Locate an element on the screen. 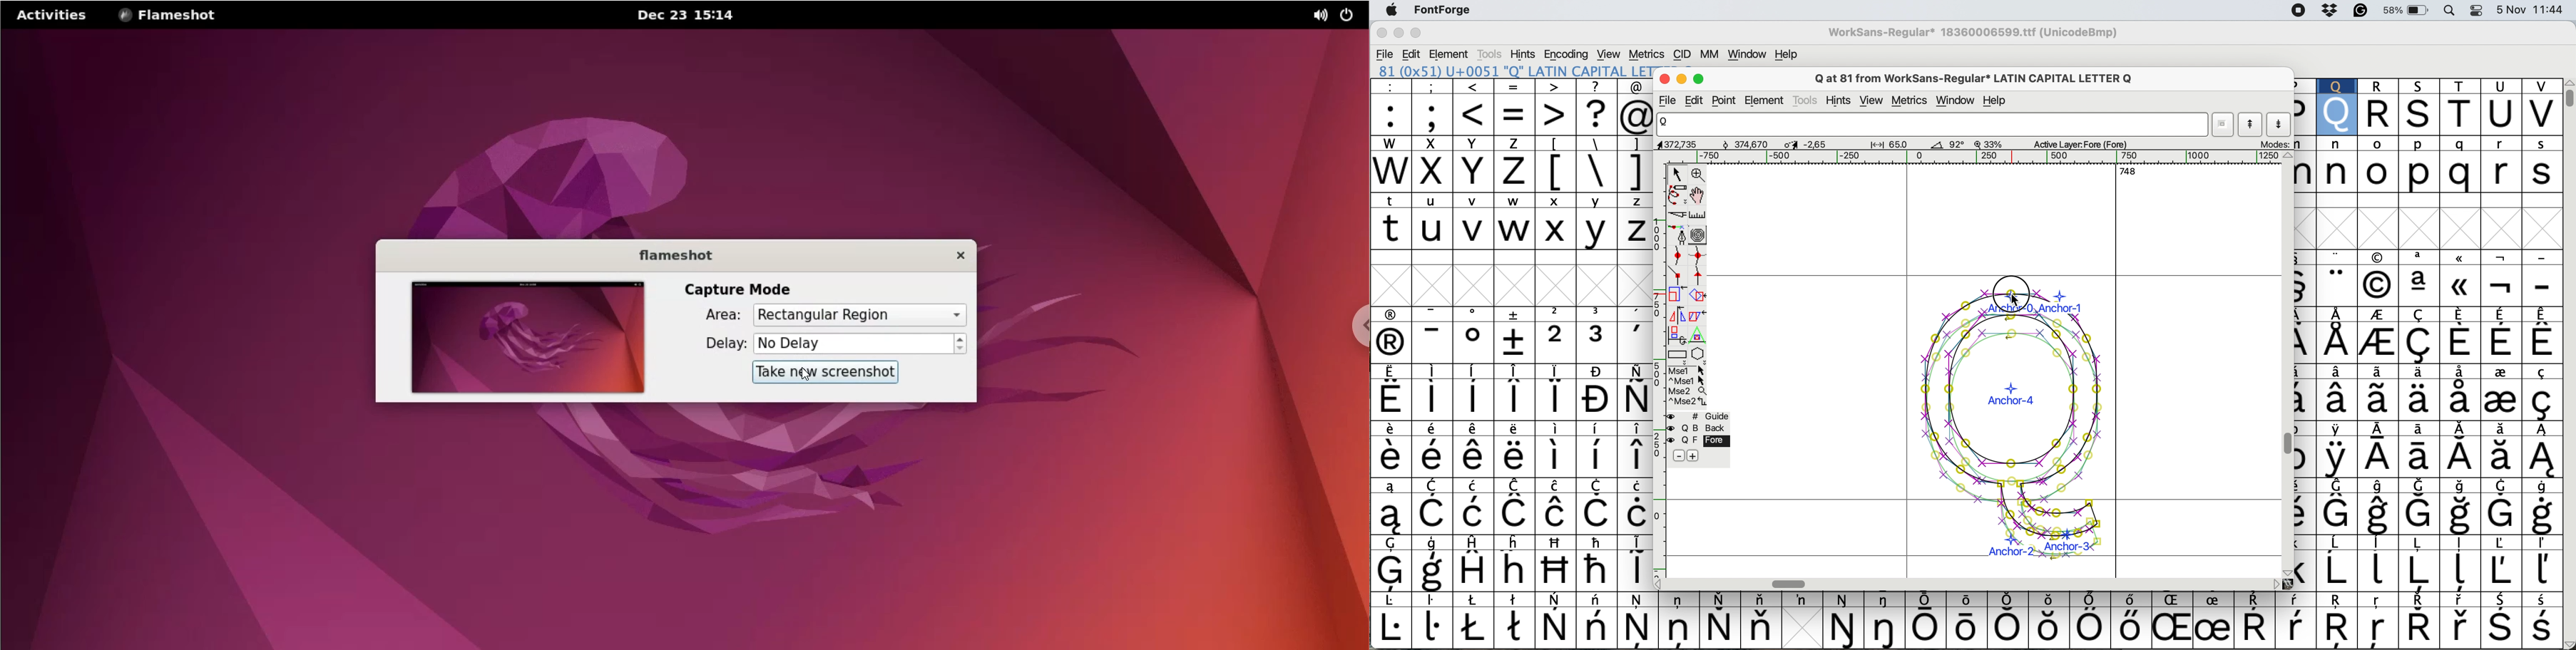 The width and height of the screenshot is (2576, 672). skew the selection is located at coordinates (1697, 315).